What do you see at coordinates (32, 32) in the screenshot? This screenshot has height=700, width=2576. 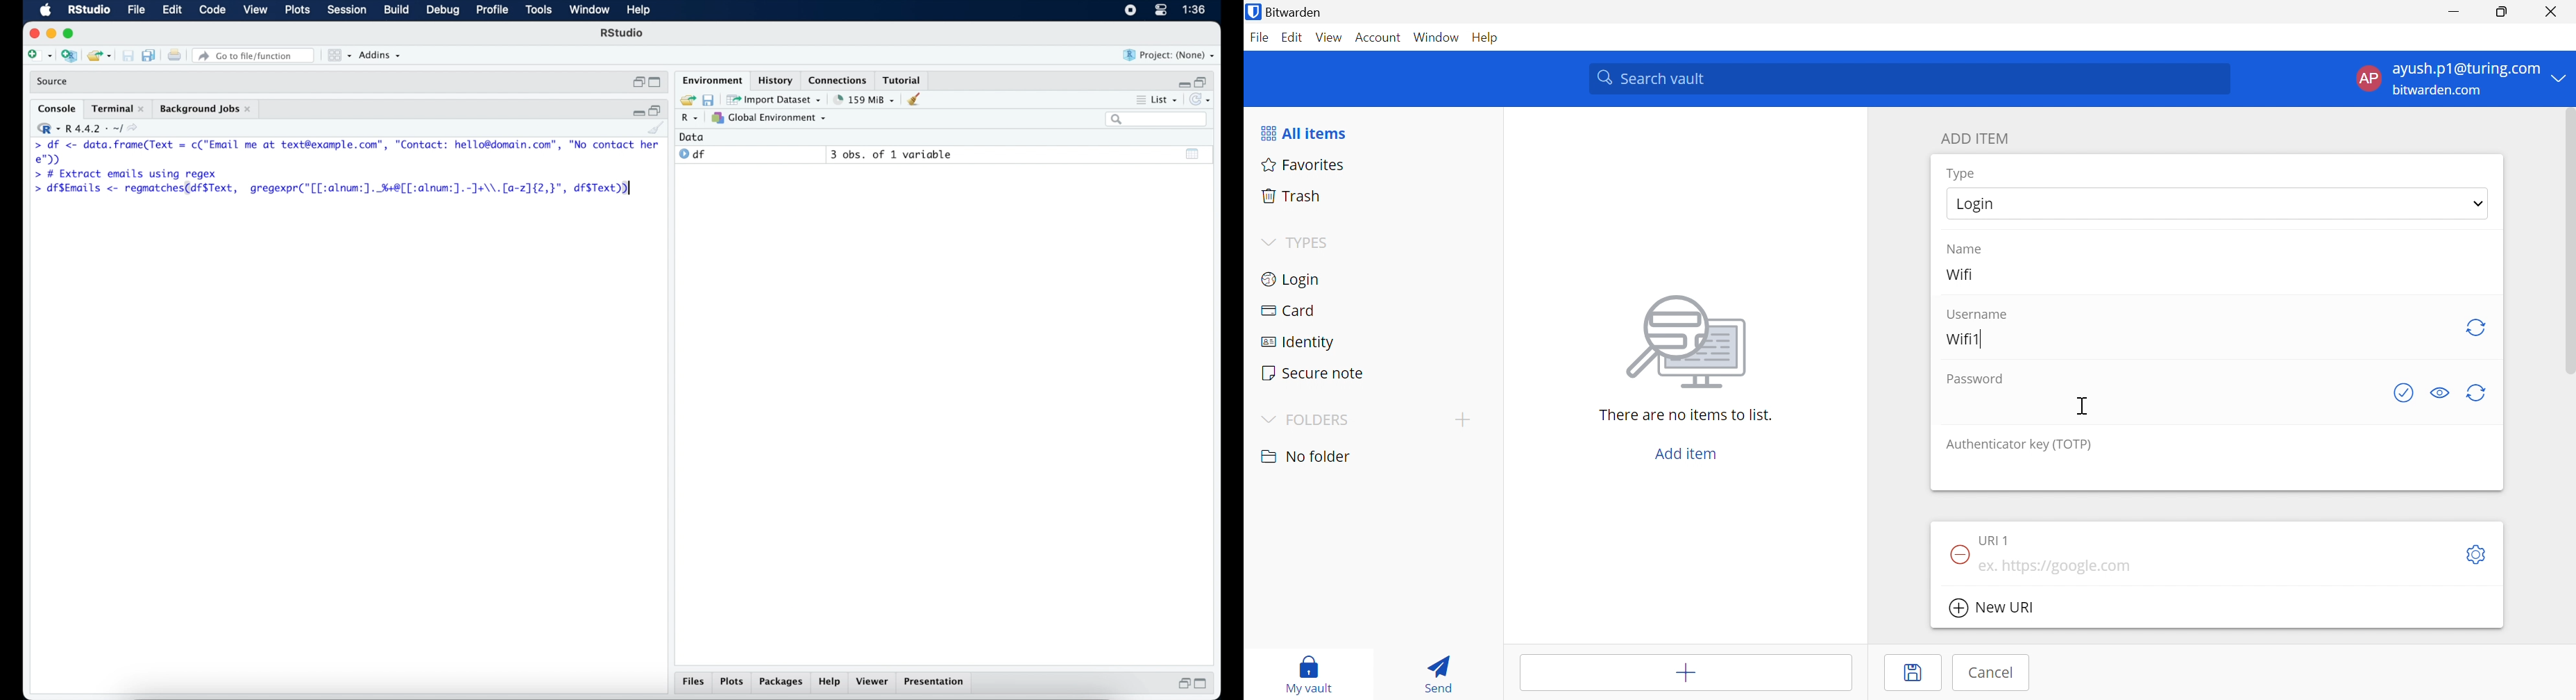 I see `close` at bounding box center [32, 32].